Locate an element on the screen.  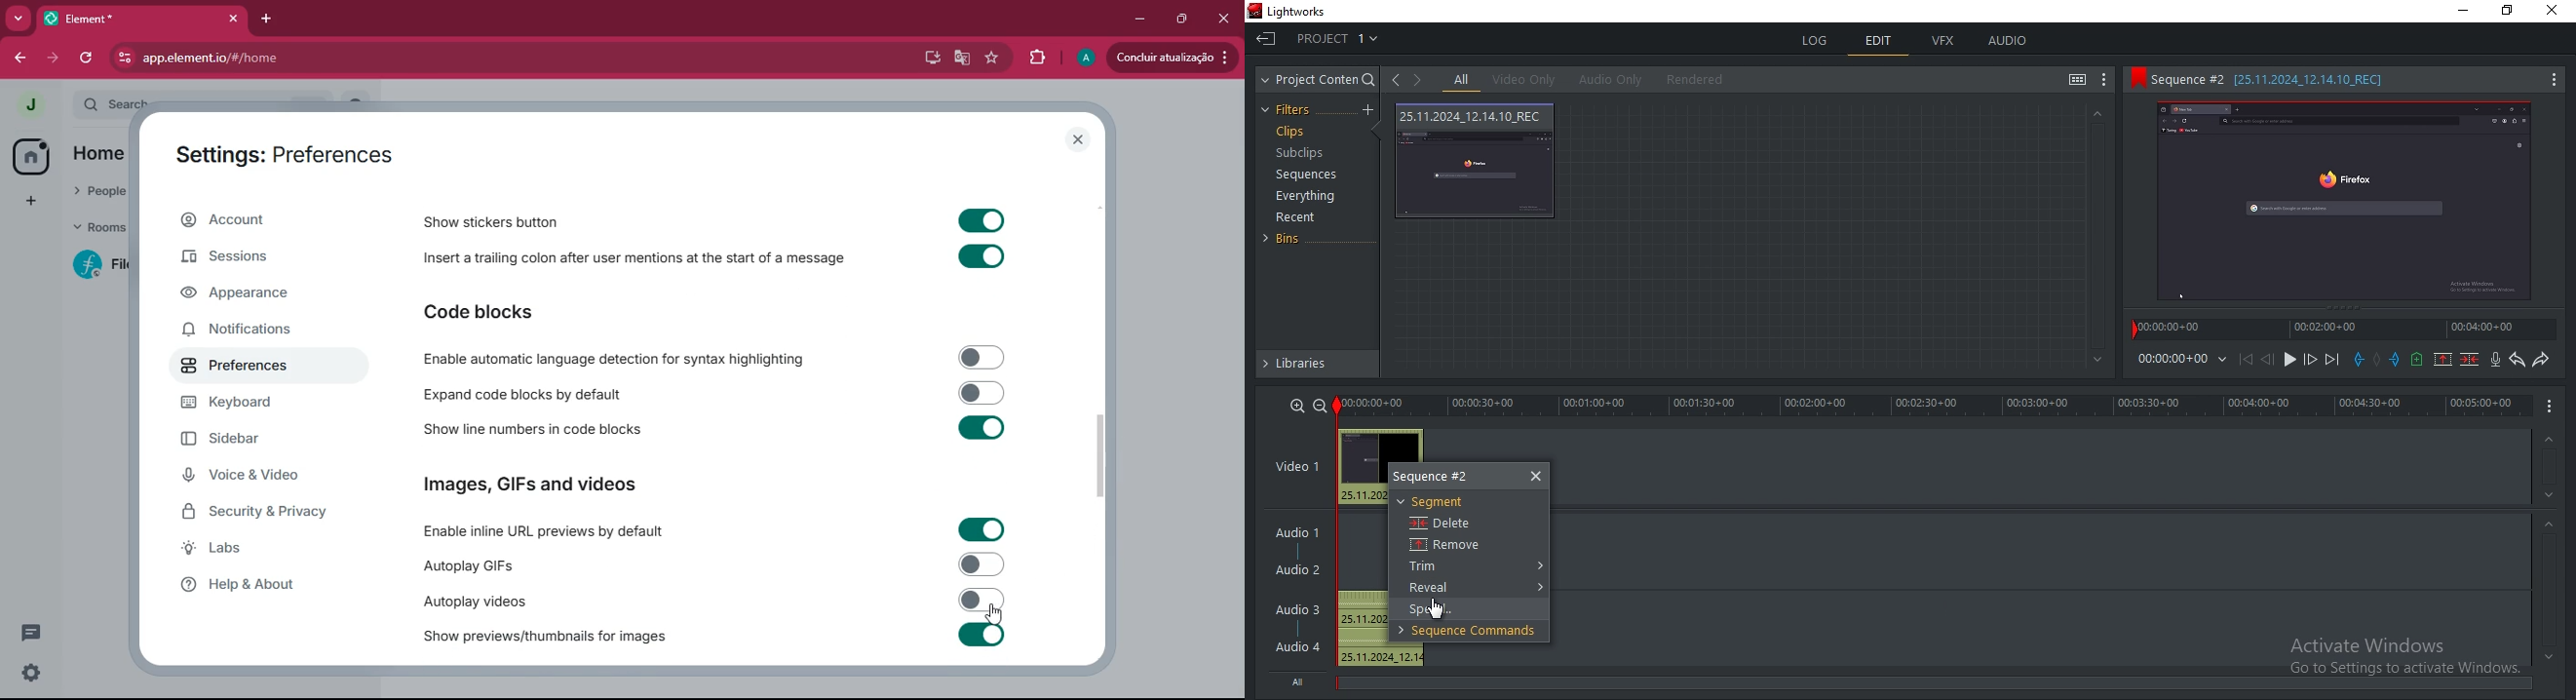
 is located at coordinates (983, 392).